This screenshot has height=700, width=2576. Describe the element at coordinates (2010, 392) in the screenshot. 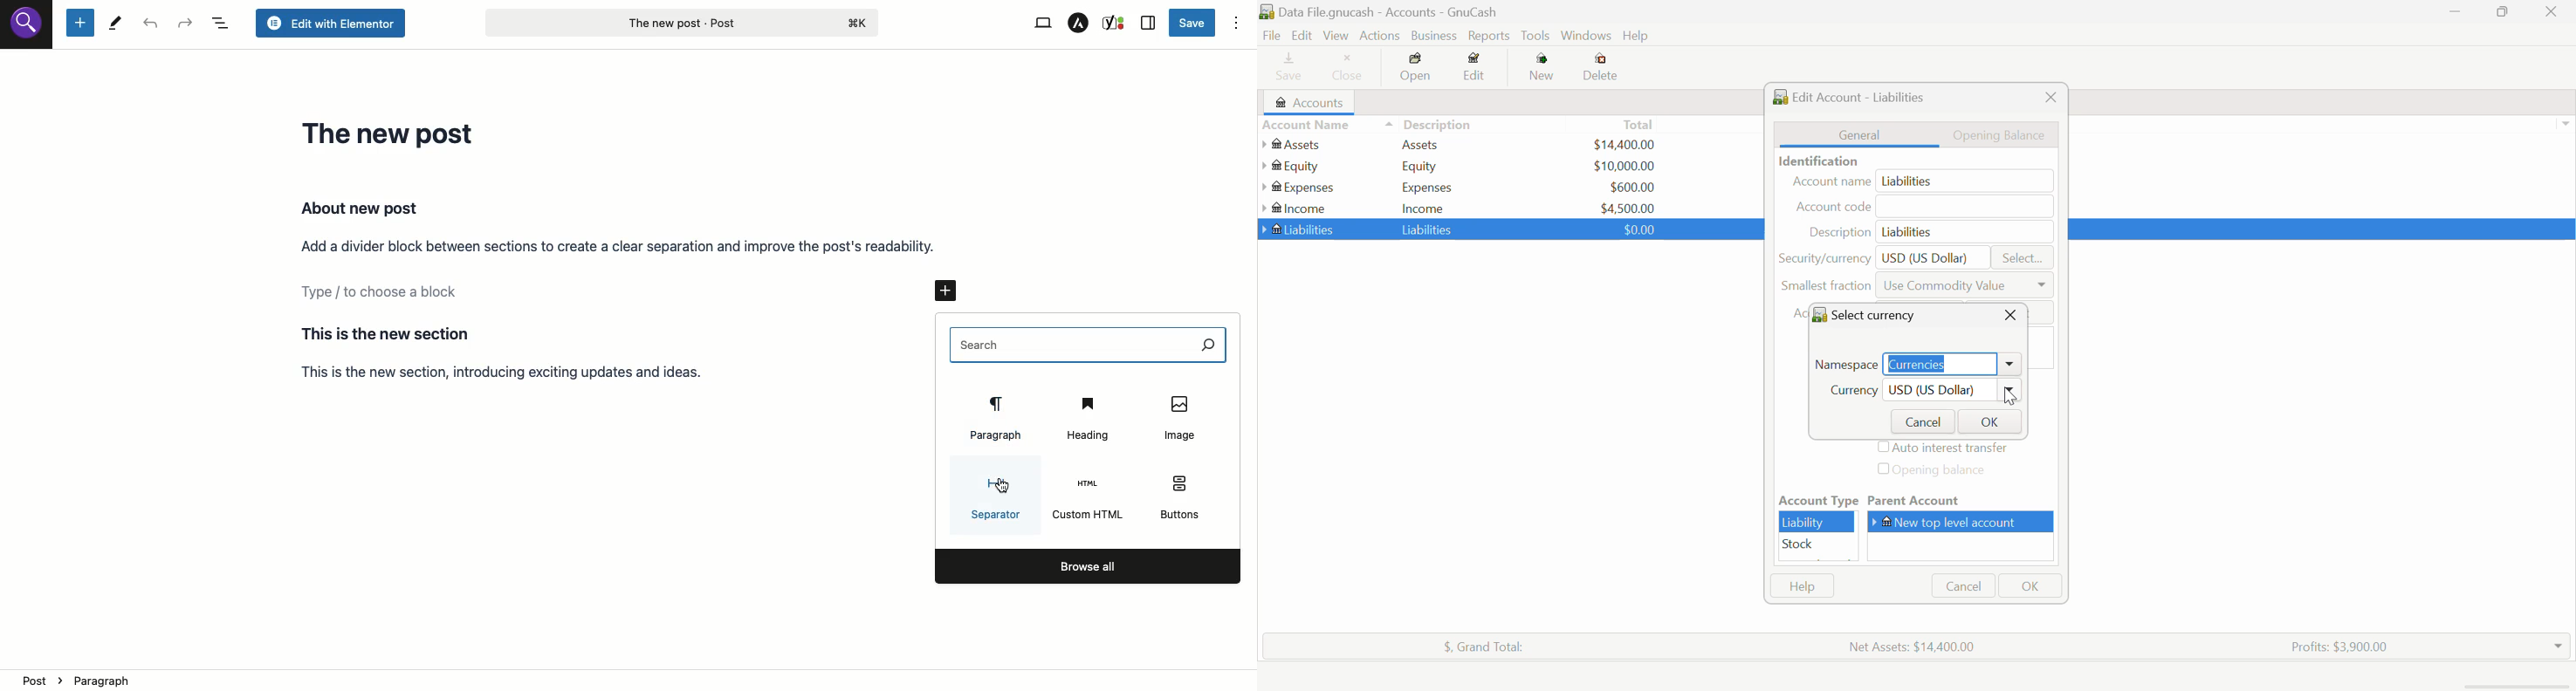

I see `Cursor on Currency Dropdown` at that location.